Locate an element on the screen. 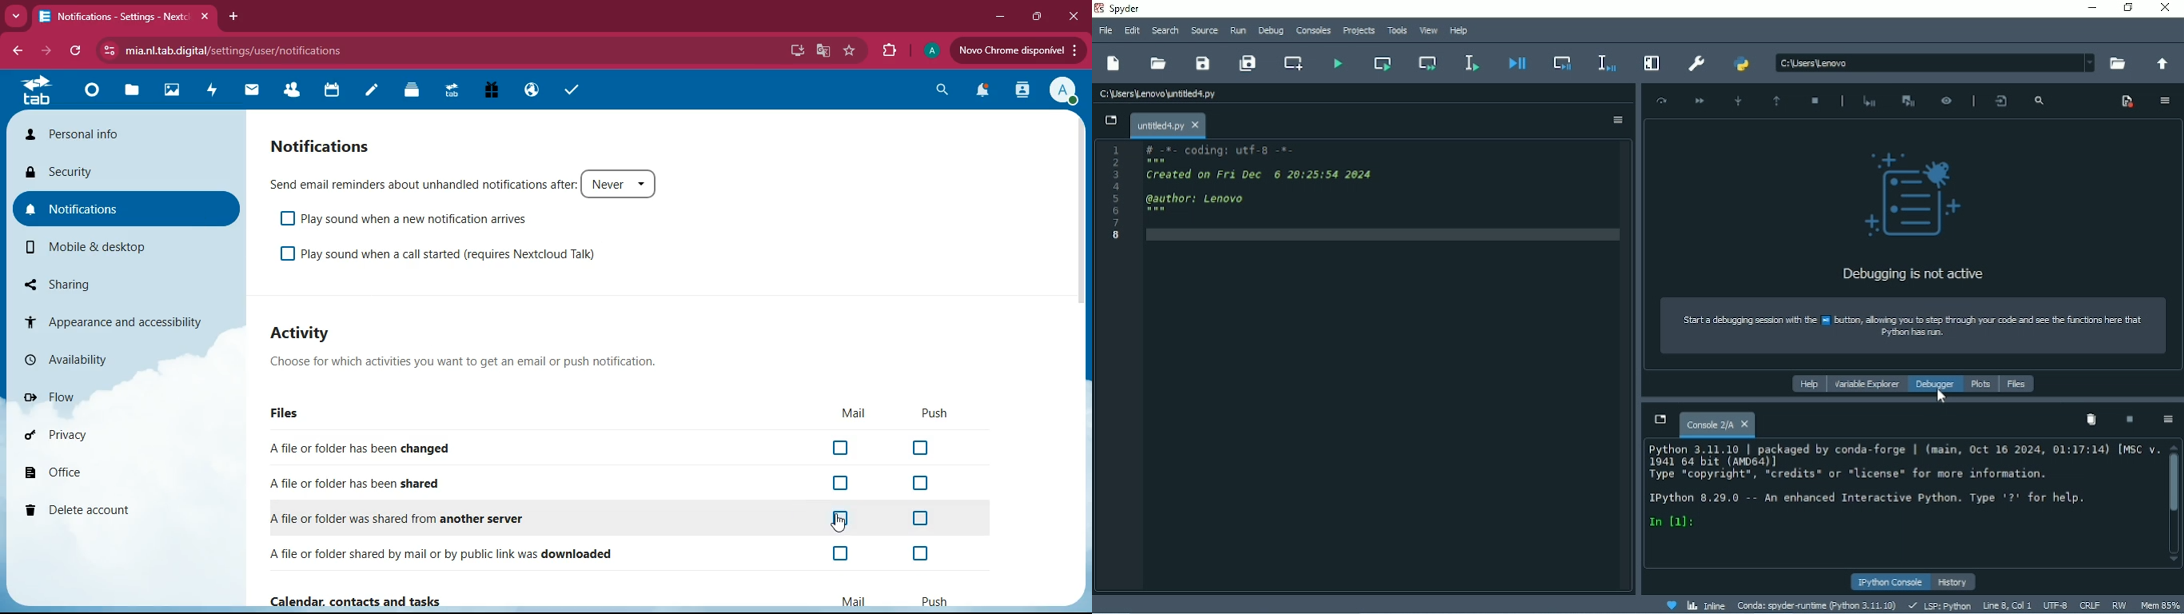 Image resolution: width=2184 pixels, height=616 pixels. another server is located at coordinates (413, 517).